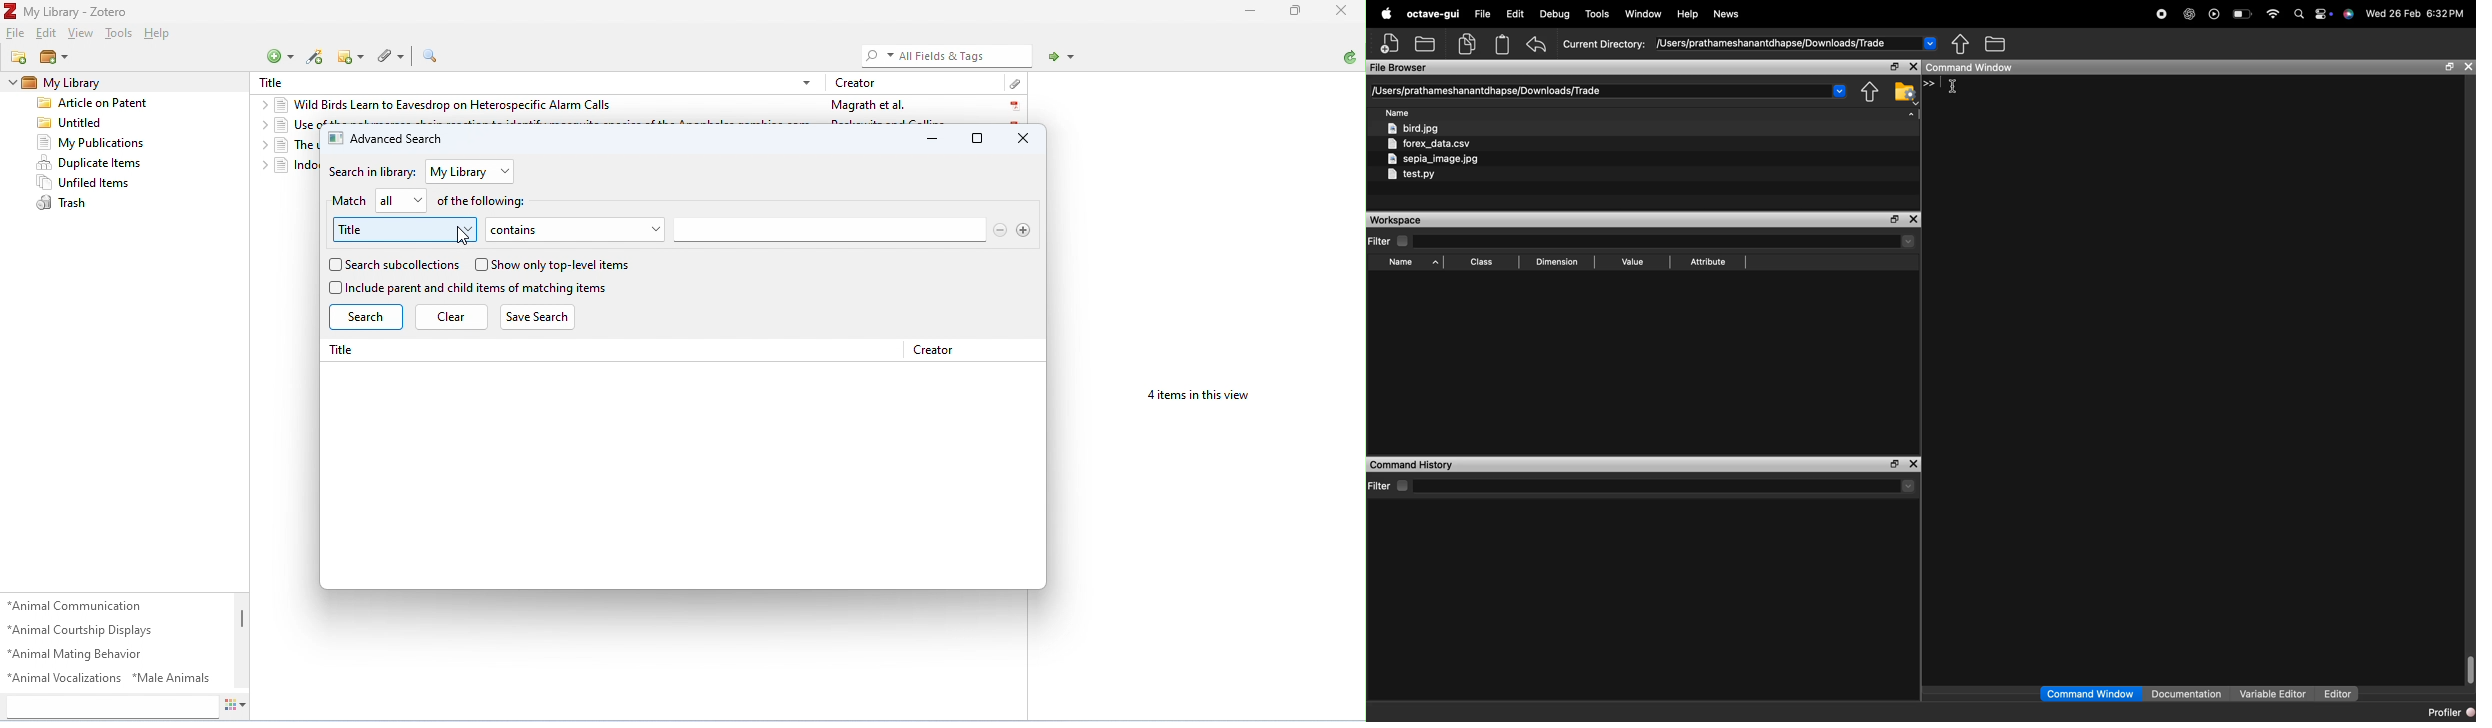  I want to click on Magrath et al., so click(868, 105).